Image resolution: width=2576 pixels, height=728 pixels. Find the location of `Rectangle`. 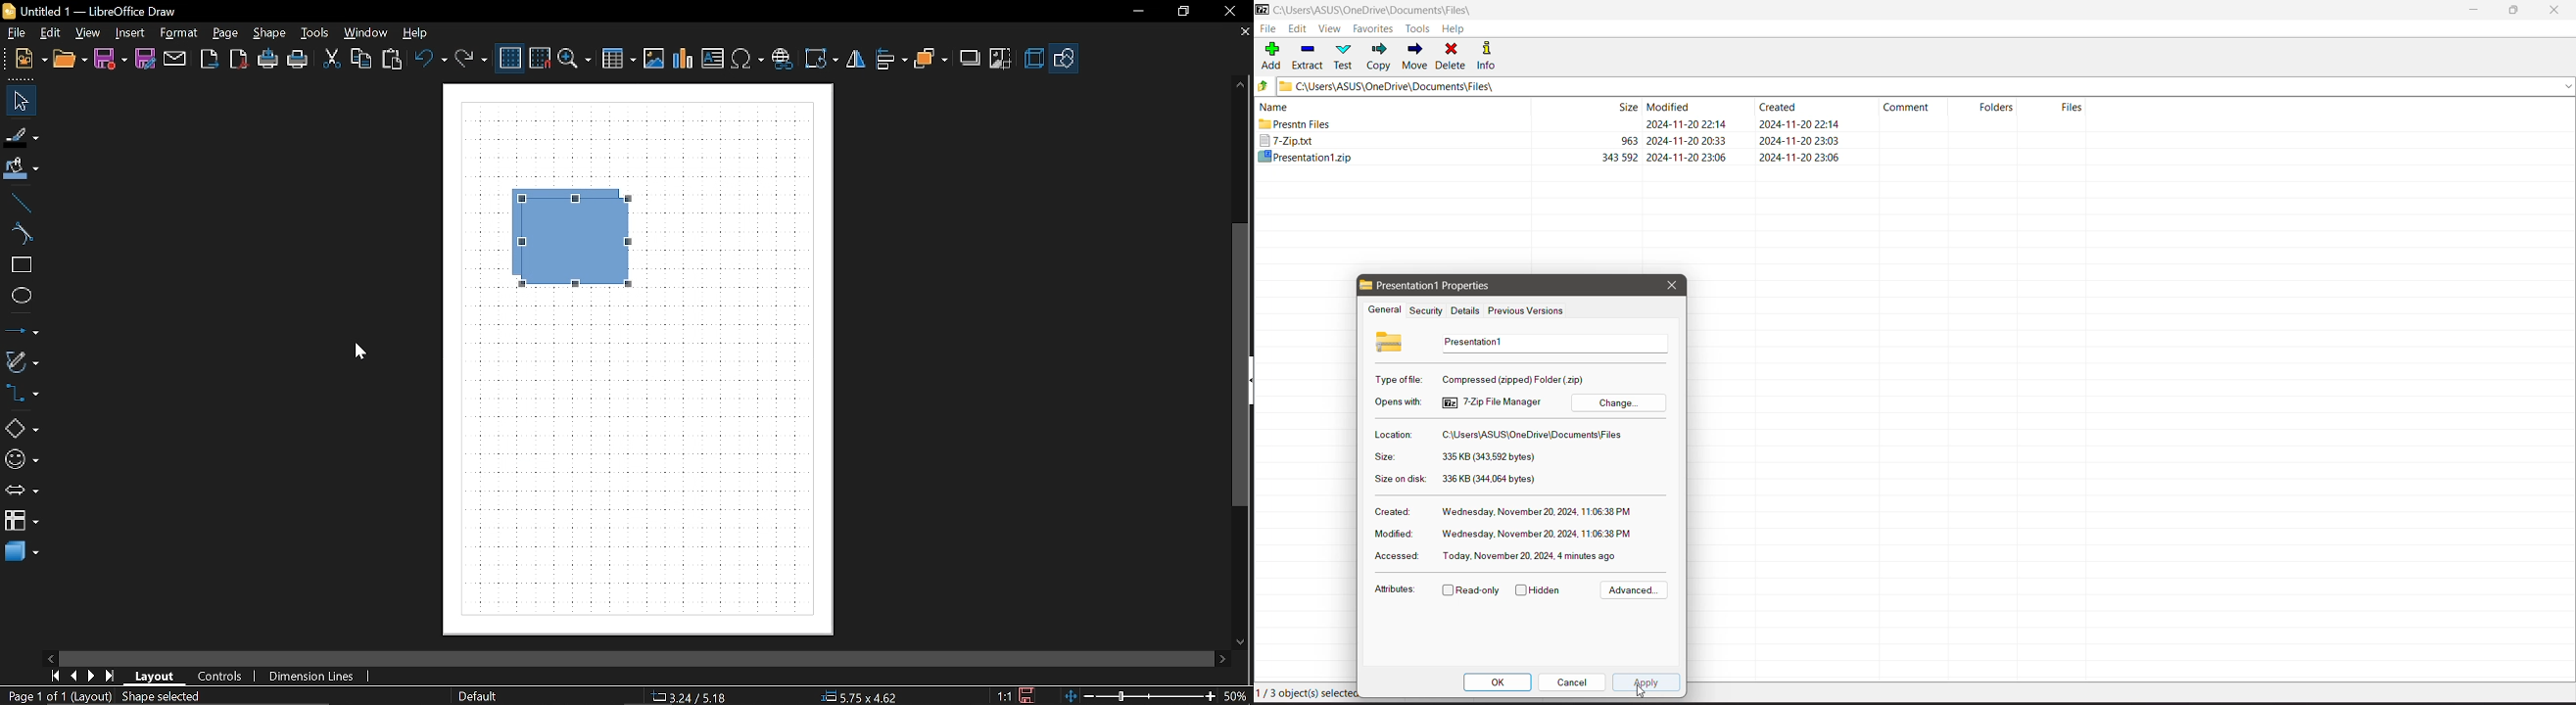

Rectangle is located at coordinates (18, 265).